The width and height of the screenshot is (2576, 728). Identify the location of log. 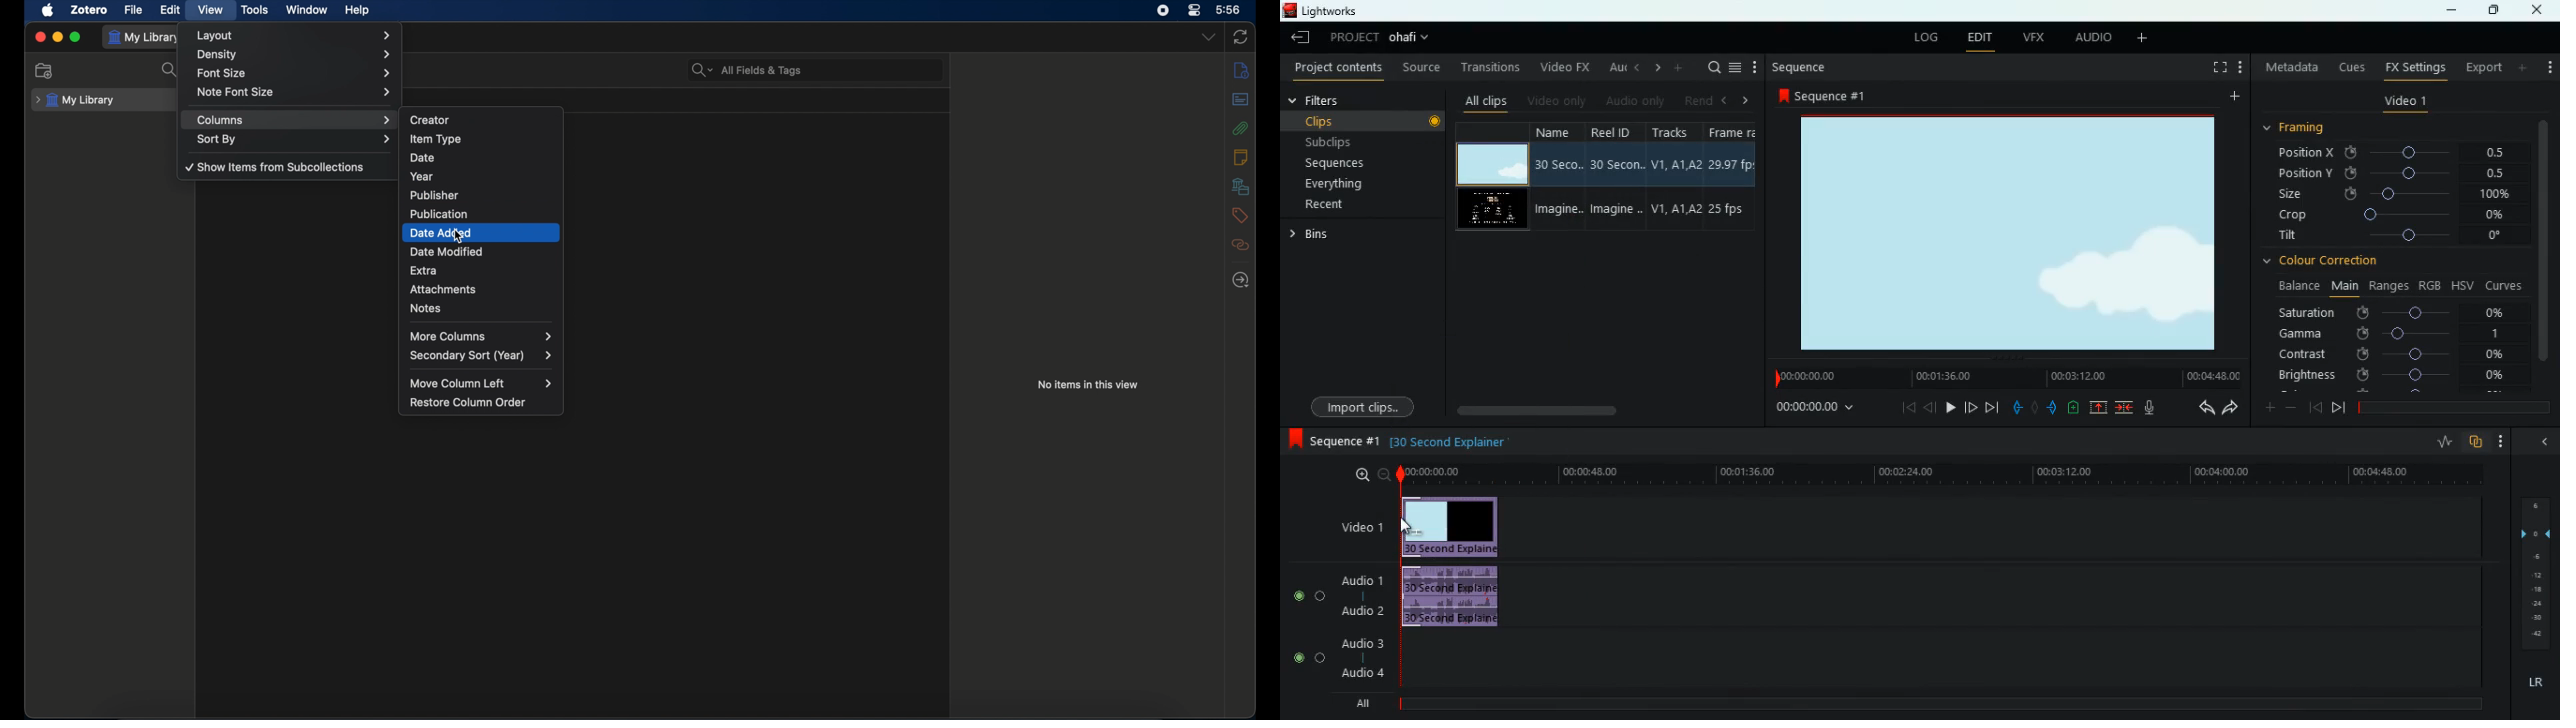
(1930, 37).